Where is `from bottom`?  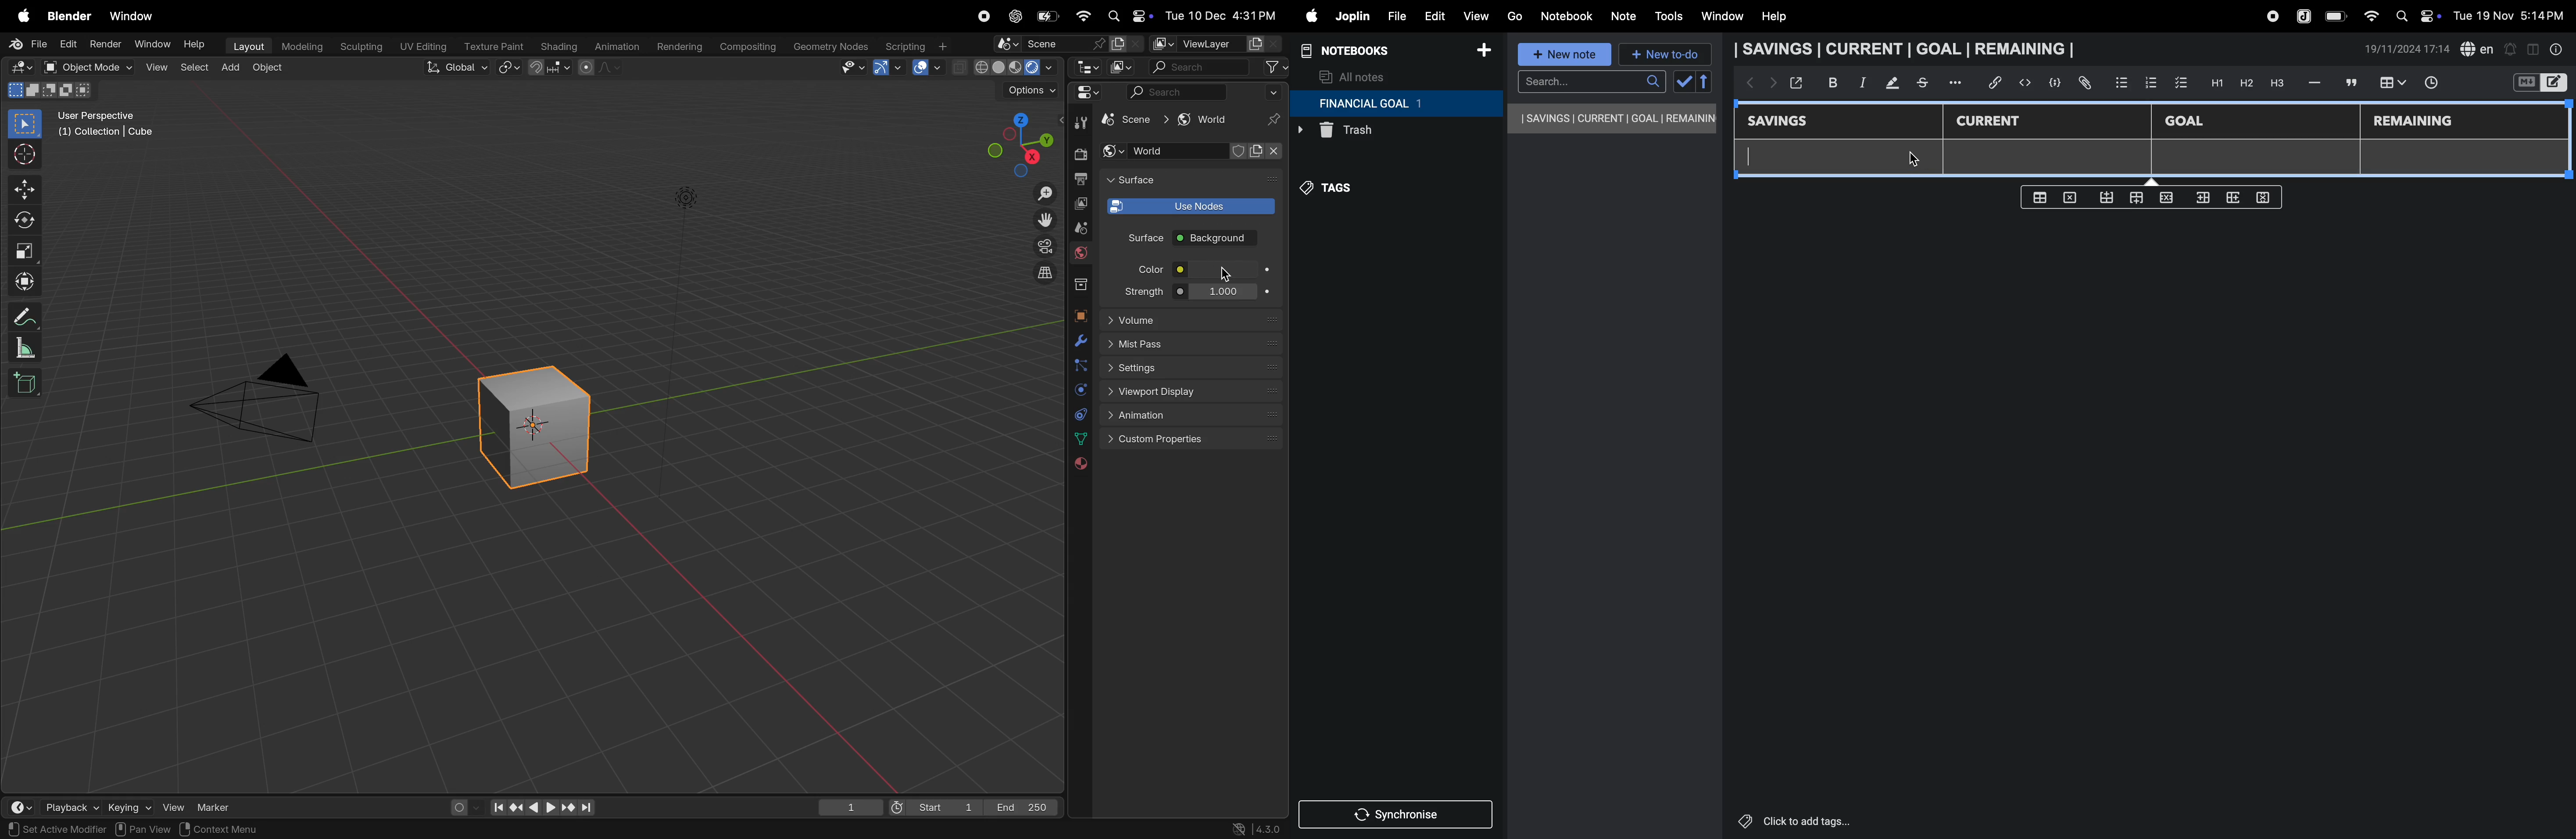
from bottom is located at coordinates (2107, 198).